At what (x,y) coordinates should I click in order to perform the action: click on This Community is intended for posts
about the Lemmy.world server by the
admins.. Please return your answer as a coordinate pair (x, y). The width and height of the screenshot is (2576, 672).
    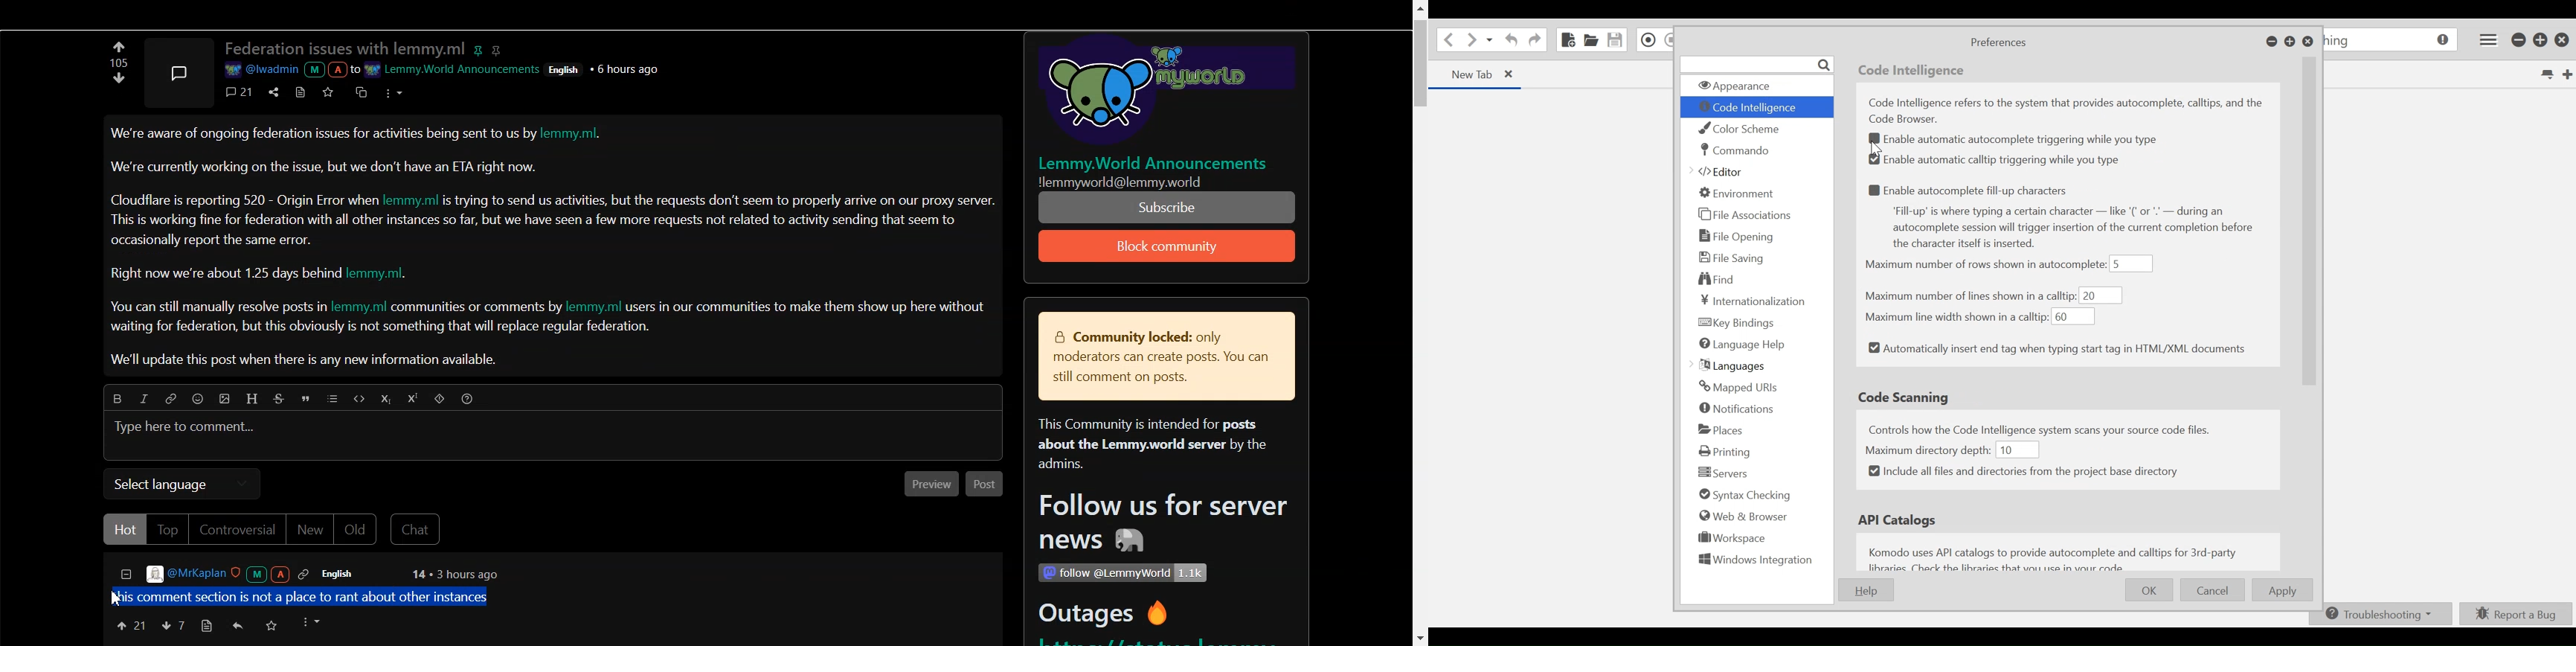
    Looking at the image, I should click on (1146, 445).